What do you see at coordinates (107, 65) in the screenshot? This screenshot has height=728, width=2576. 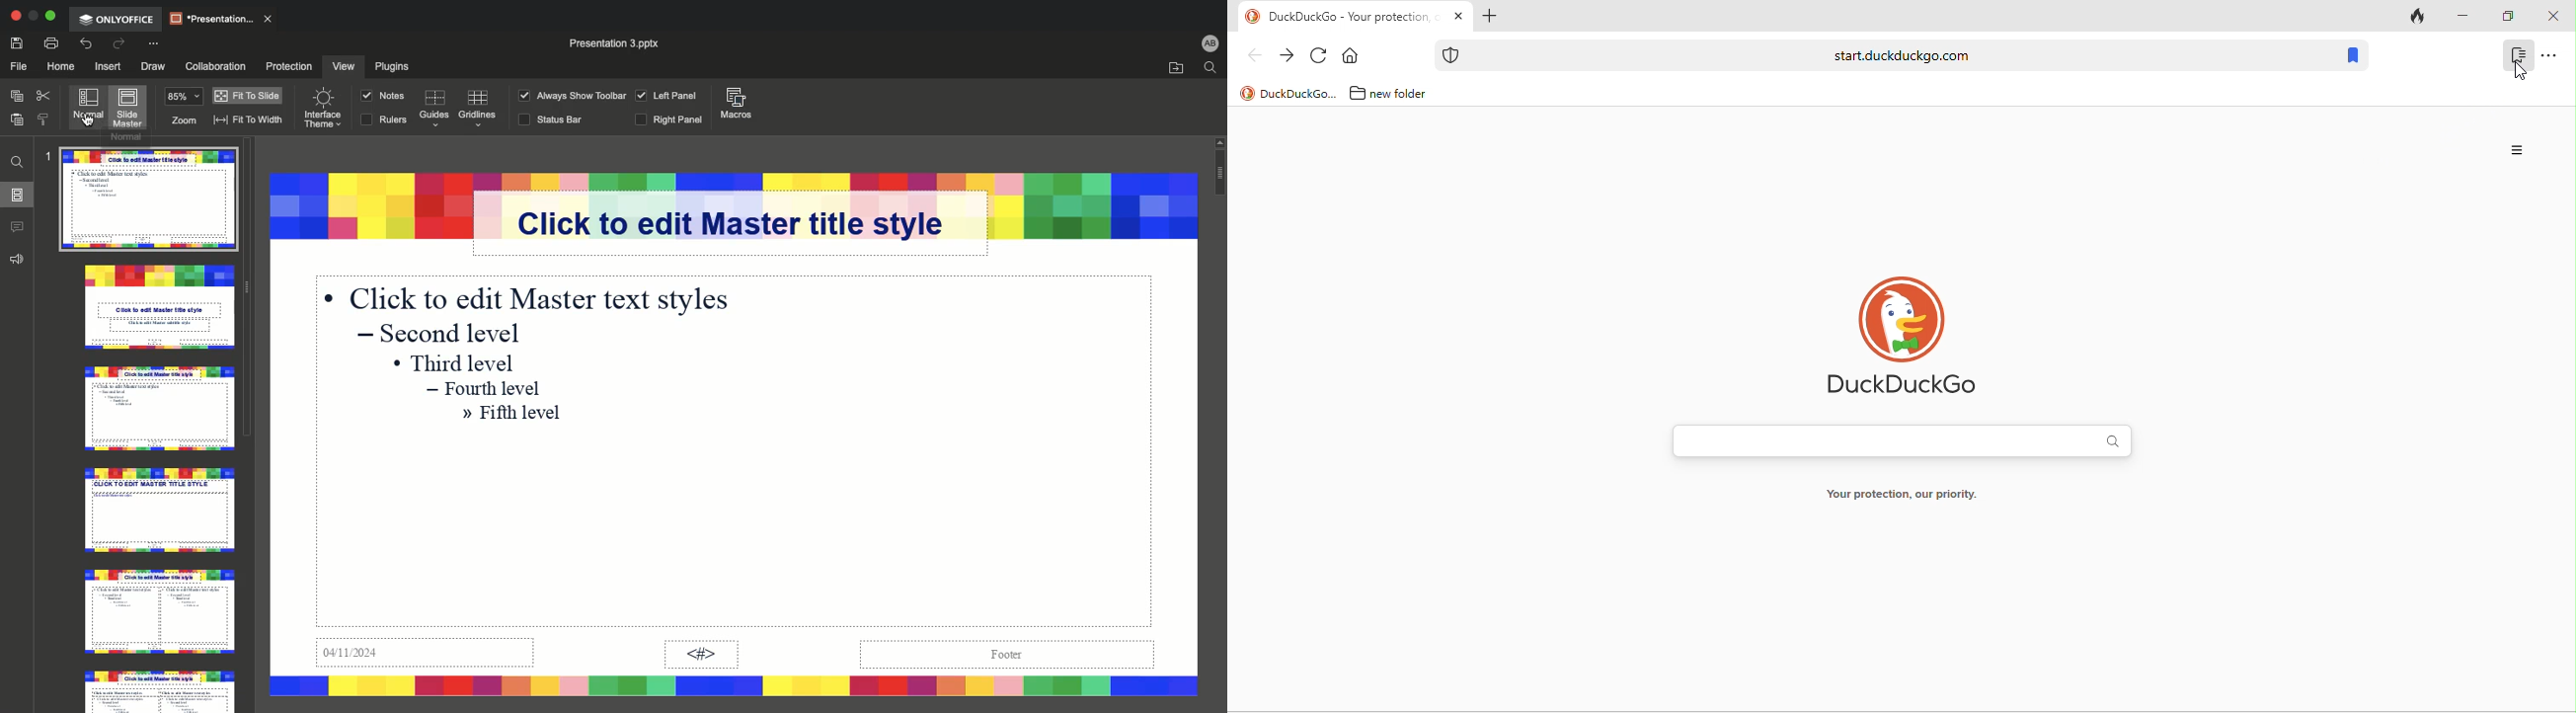 I see `Insert` at bounding box center [107, 65].